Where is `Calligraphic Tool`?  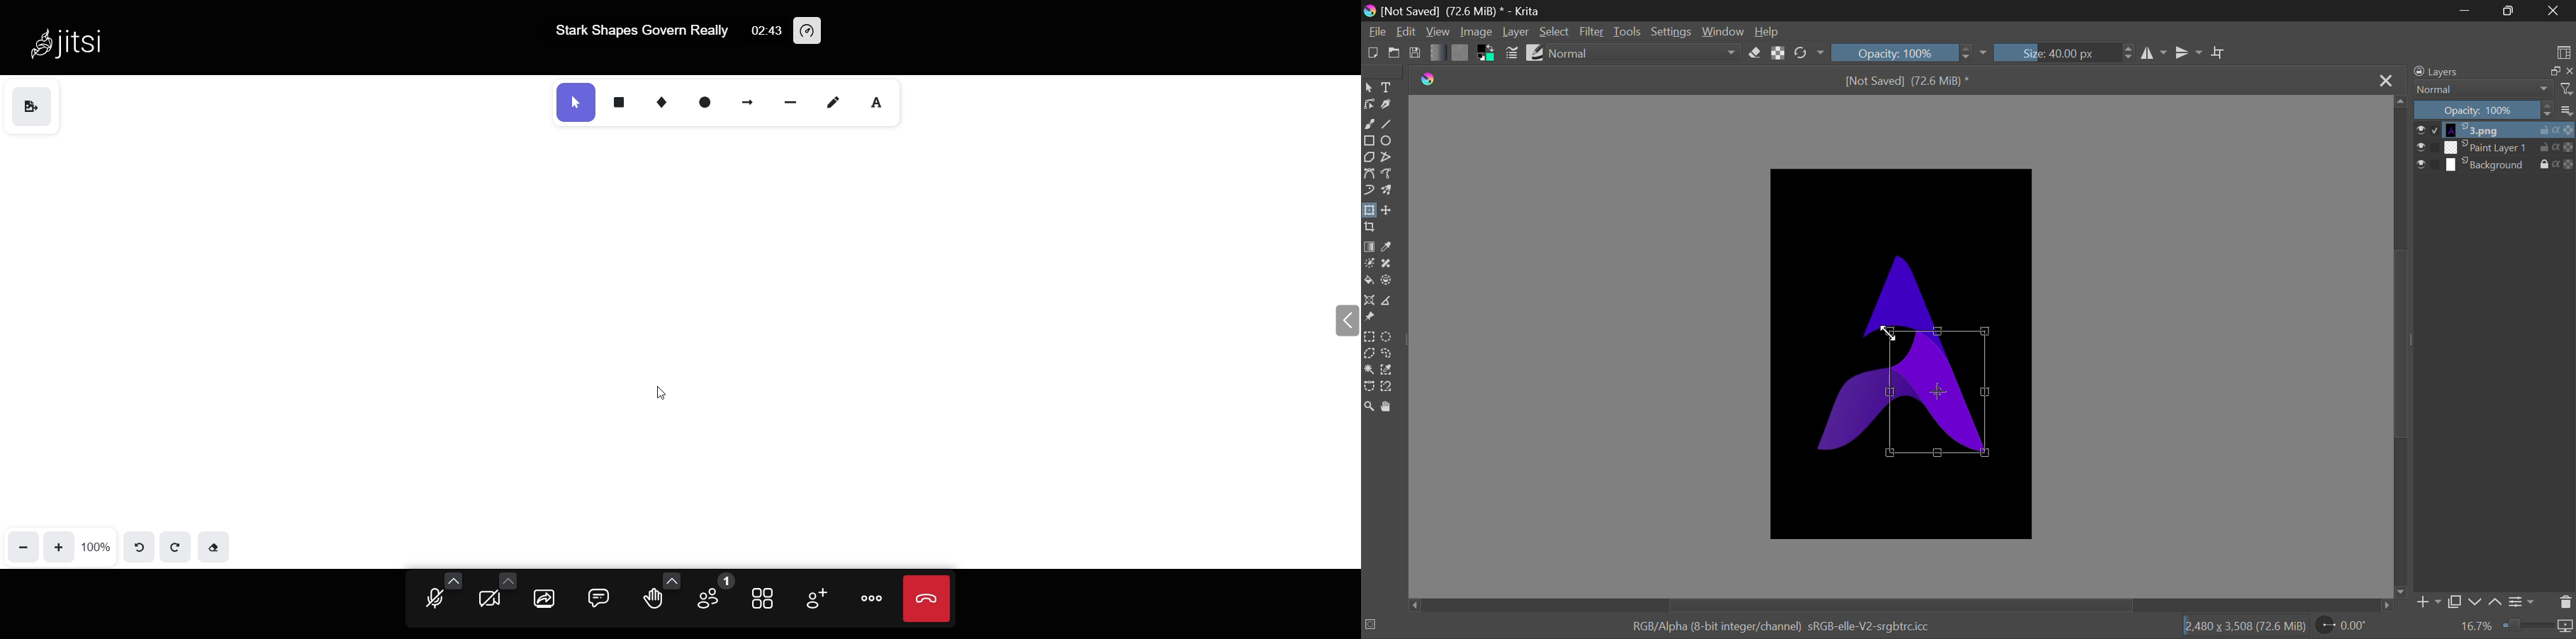
Calligraphic Tool is located at coordinates (1389, 108).